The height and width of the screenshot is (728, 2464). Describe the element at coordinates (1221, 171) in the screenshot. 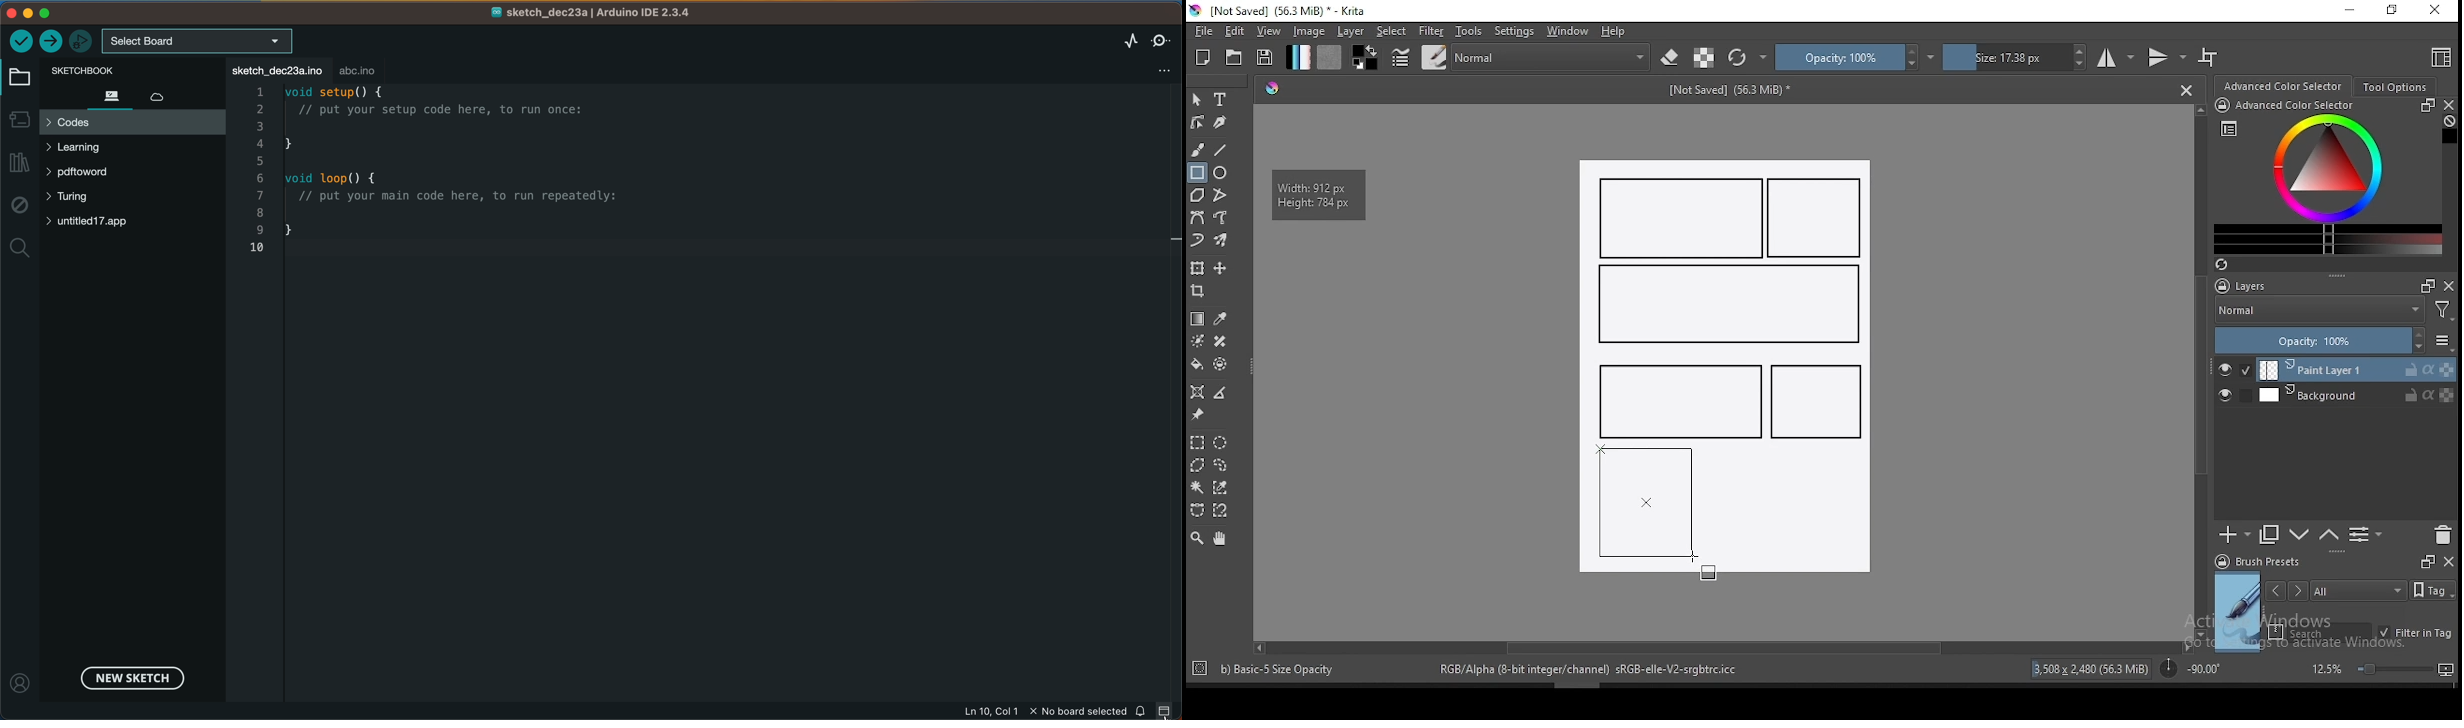

I see `ellipse tool` at that location.